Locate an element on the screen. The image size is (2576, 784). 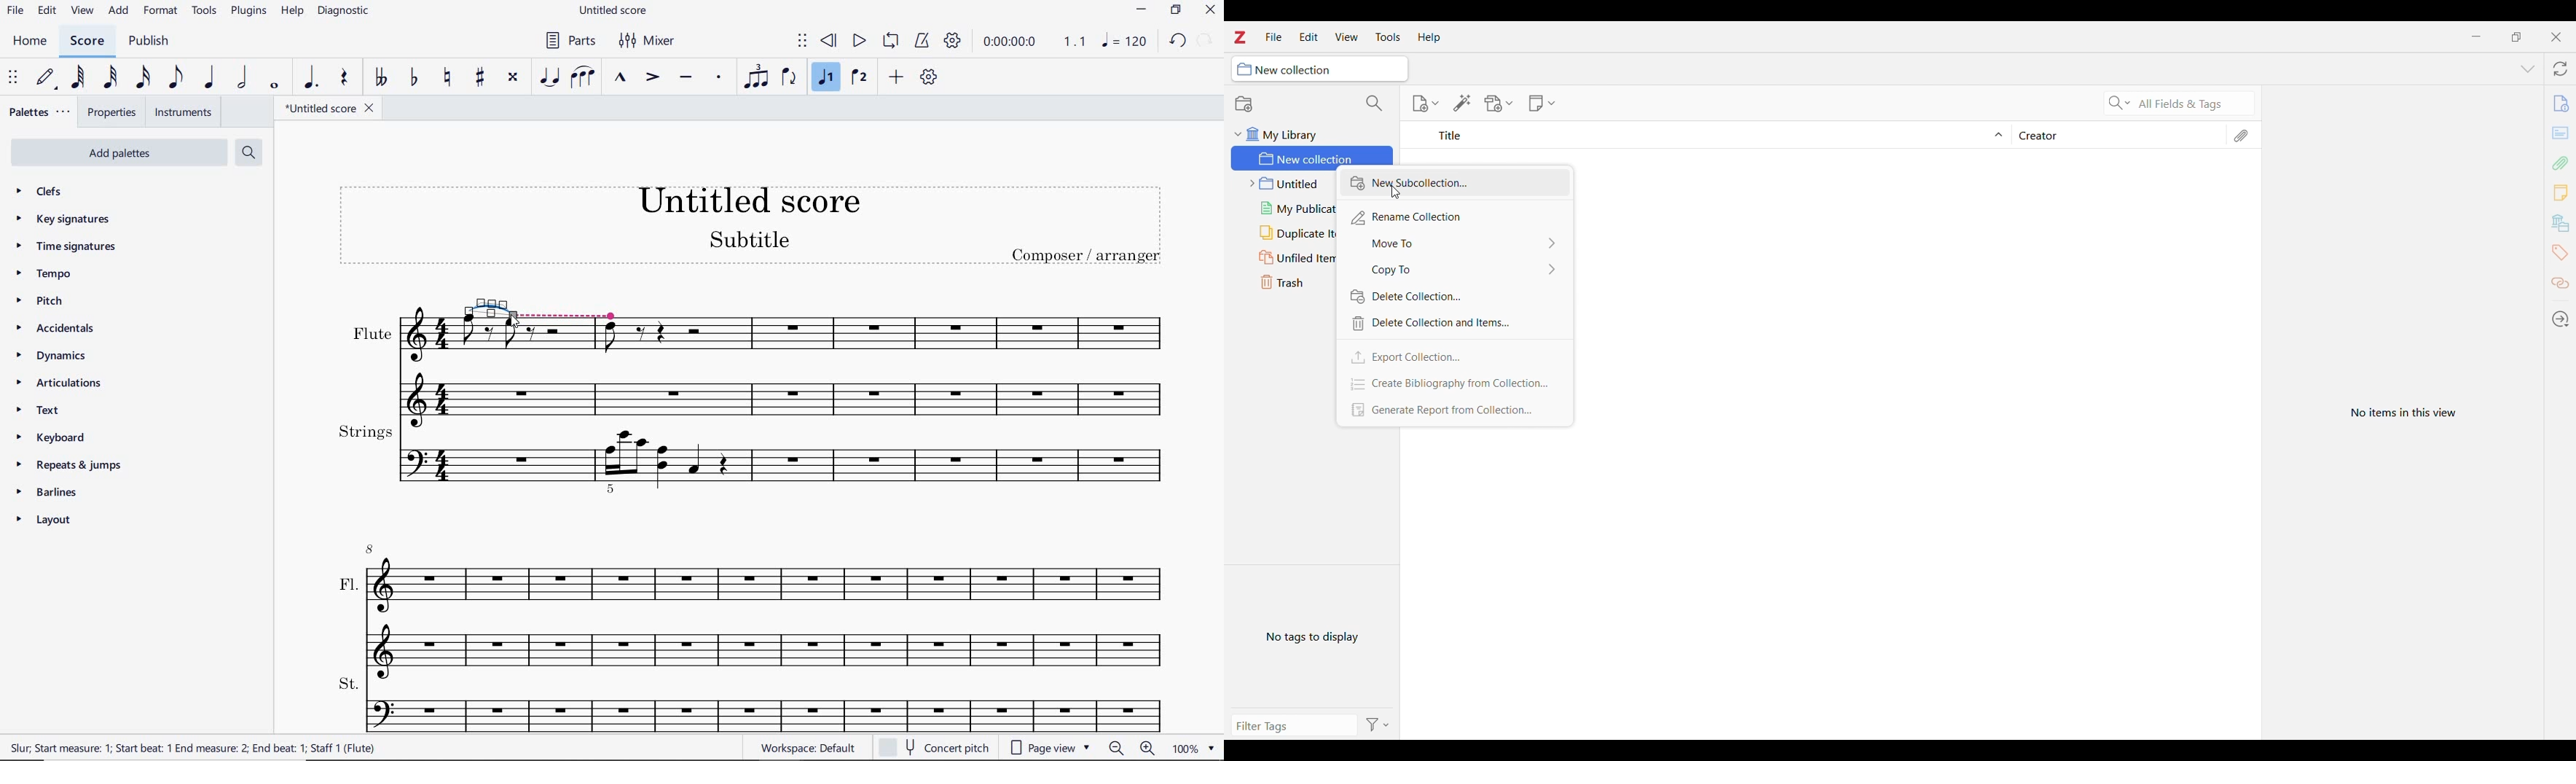
Help menu is located at coordinates (1429, 37).